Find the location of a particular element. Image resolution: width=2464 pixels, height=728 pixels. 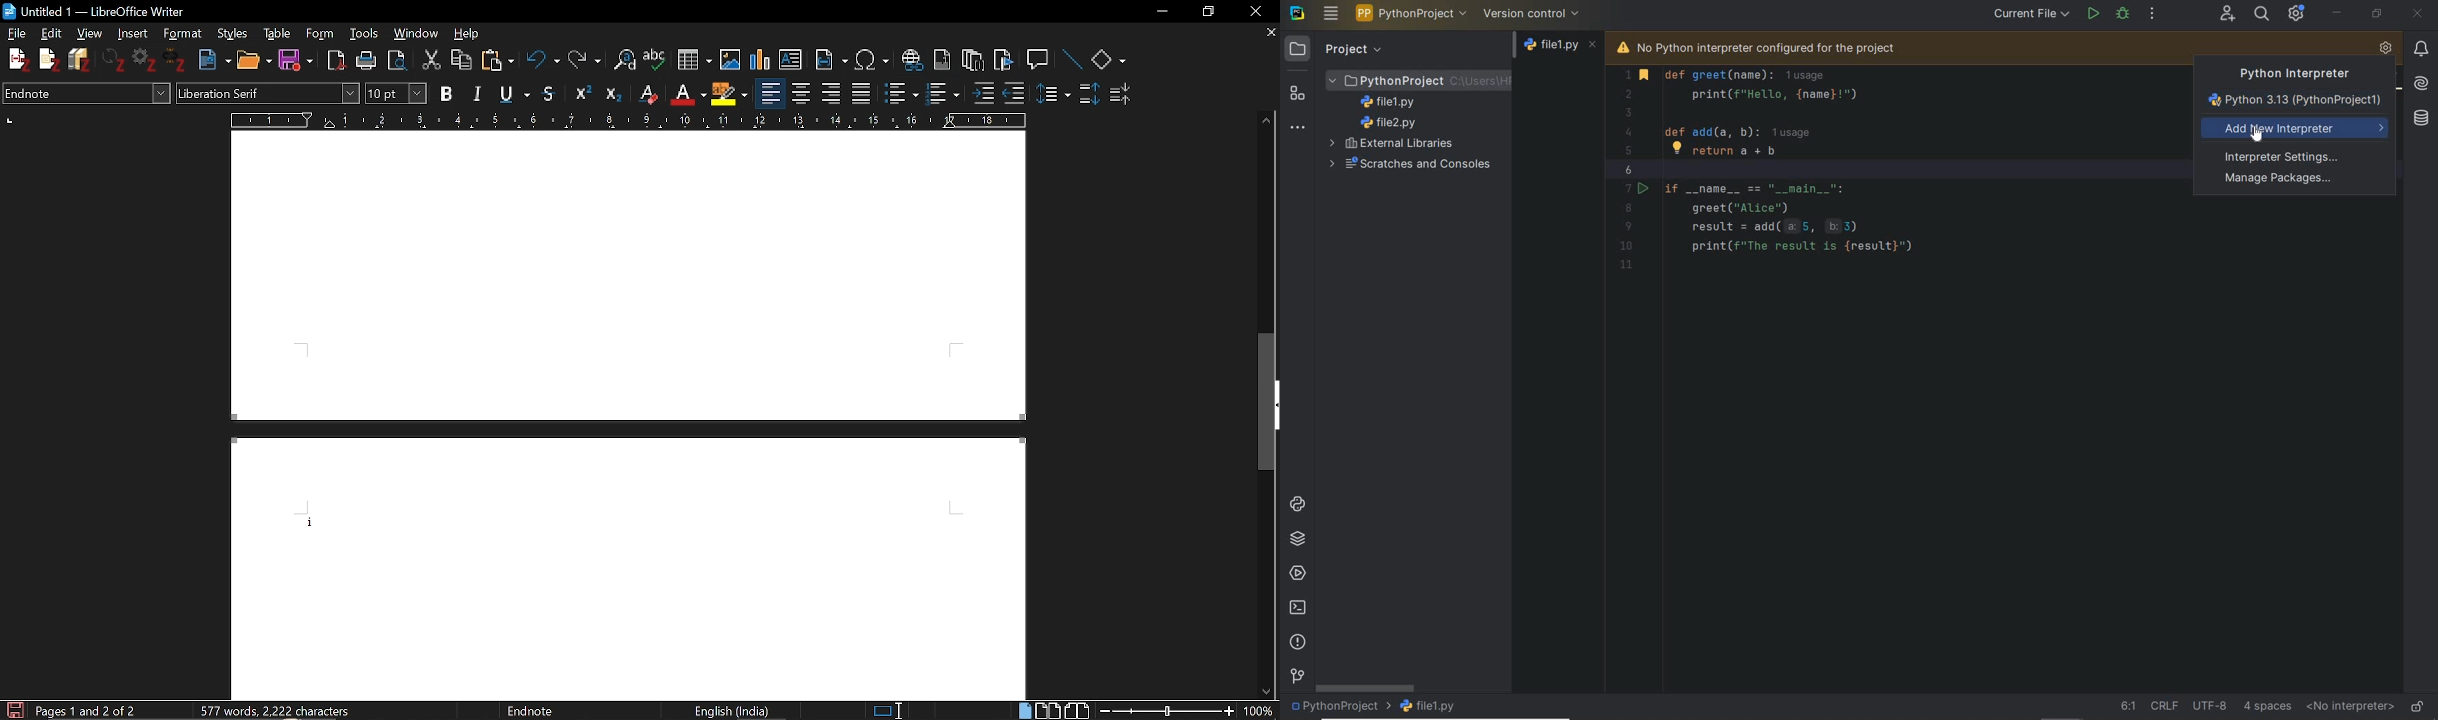

Copy is located at coordinates (462, 60).